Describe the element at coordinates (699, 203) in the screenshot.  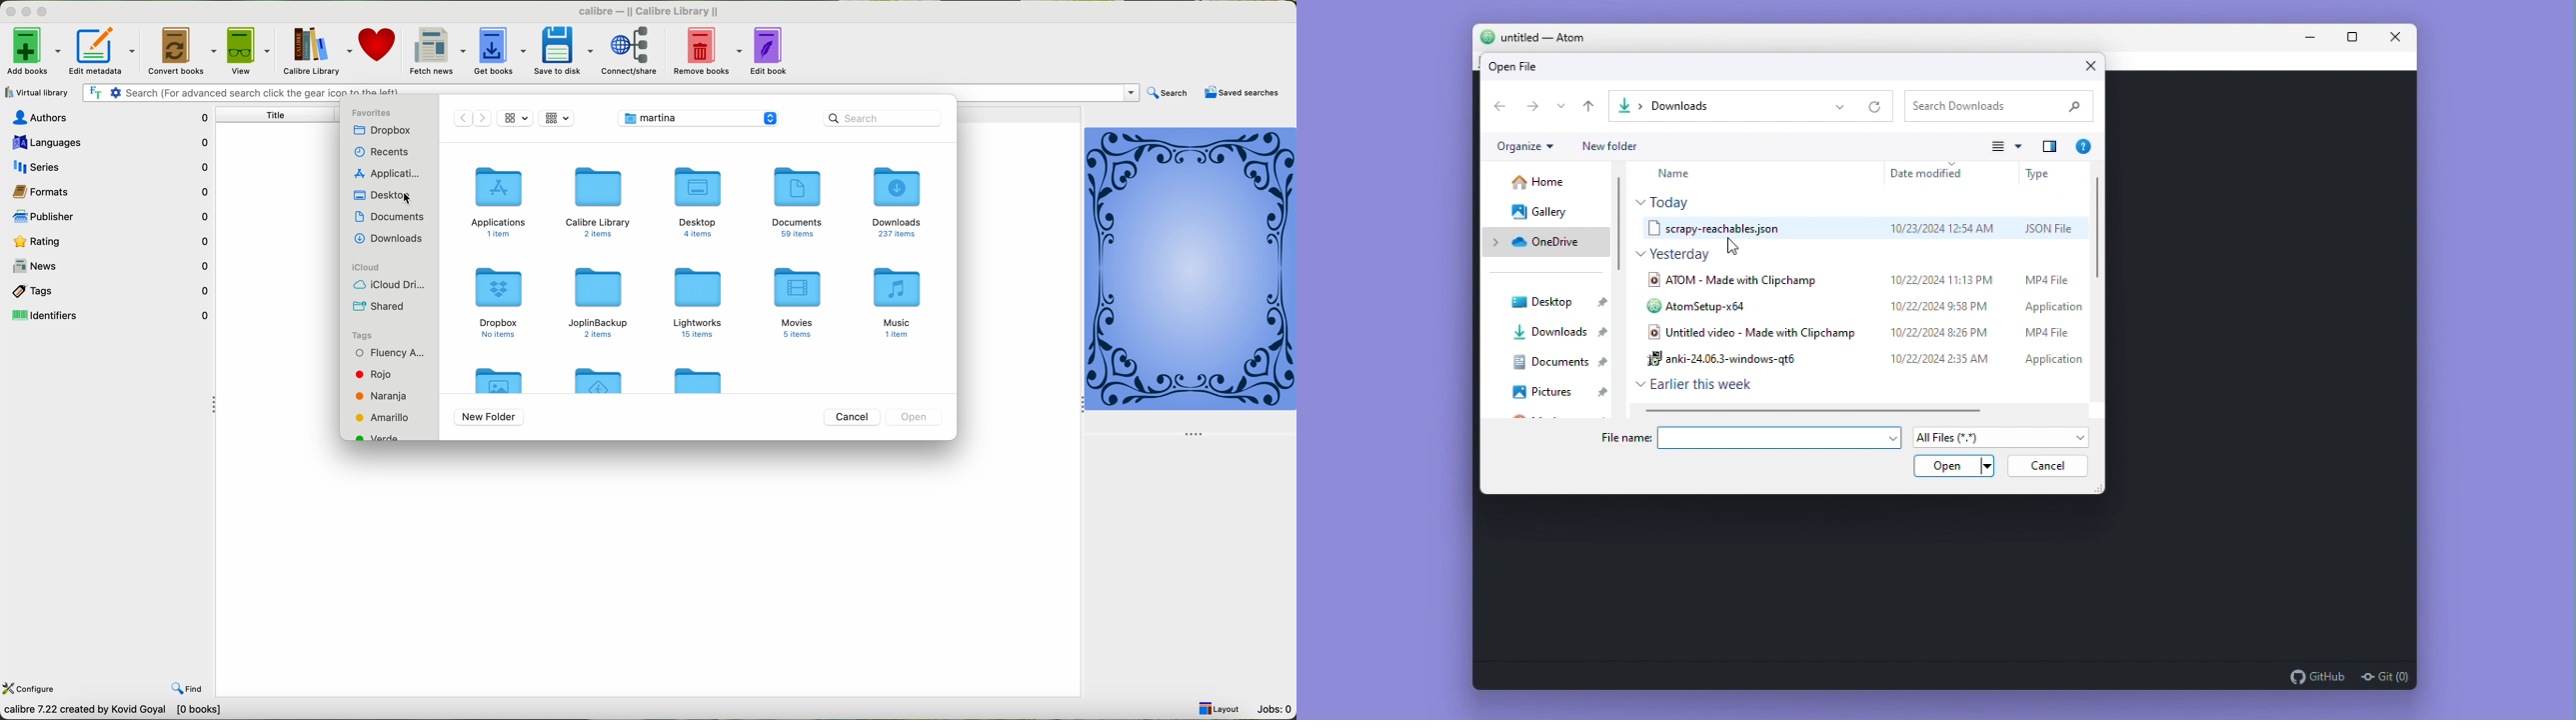
I see `desktop folder` at that location.